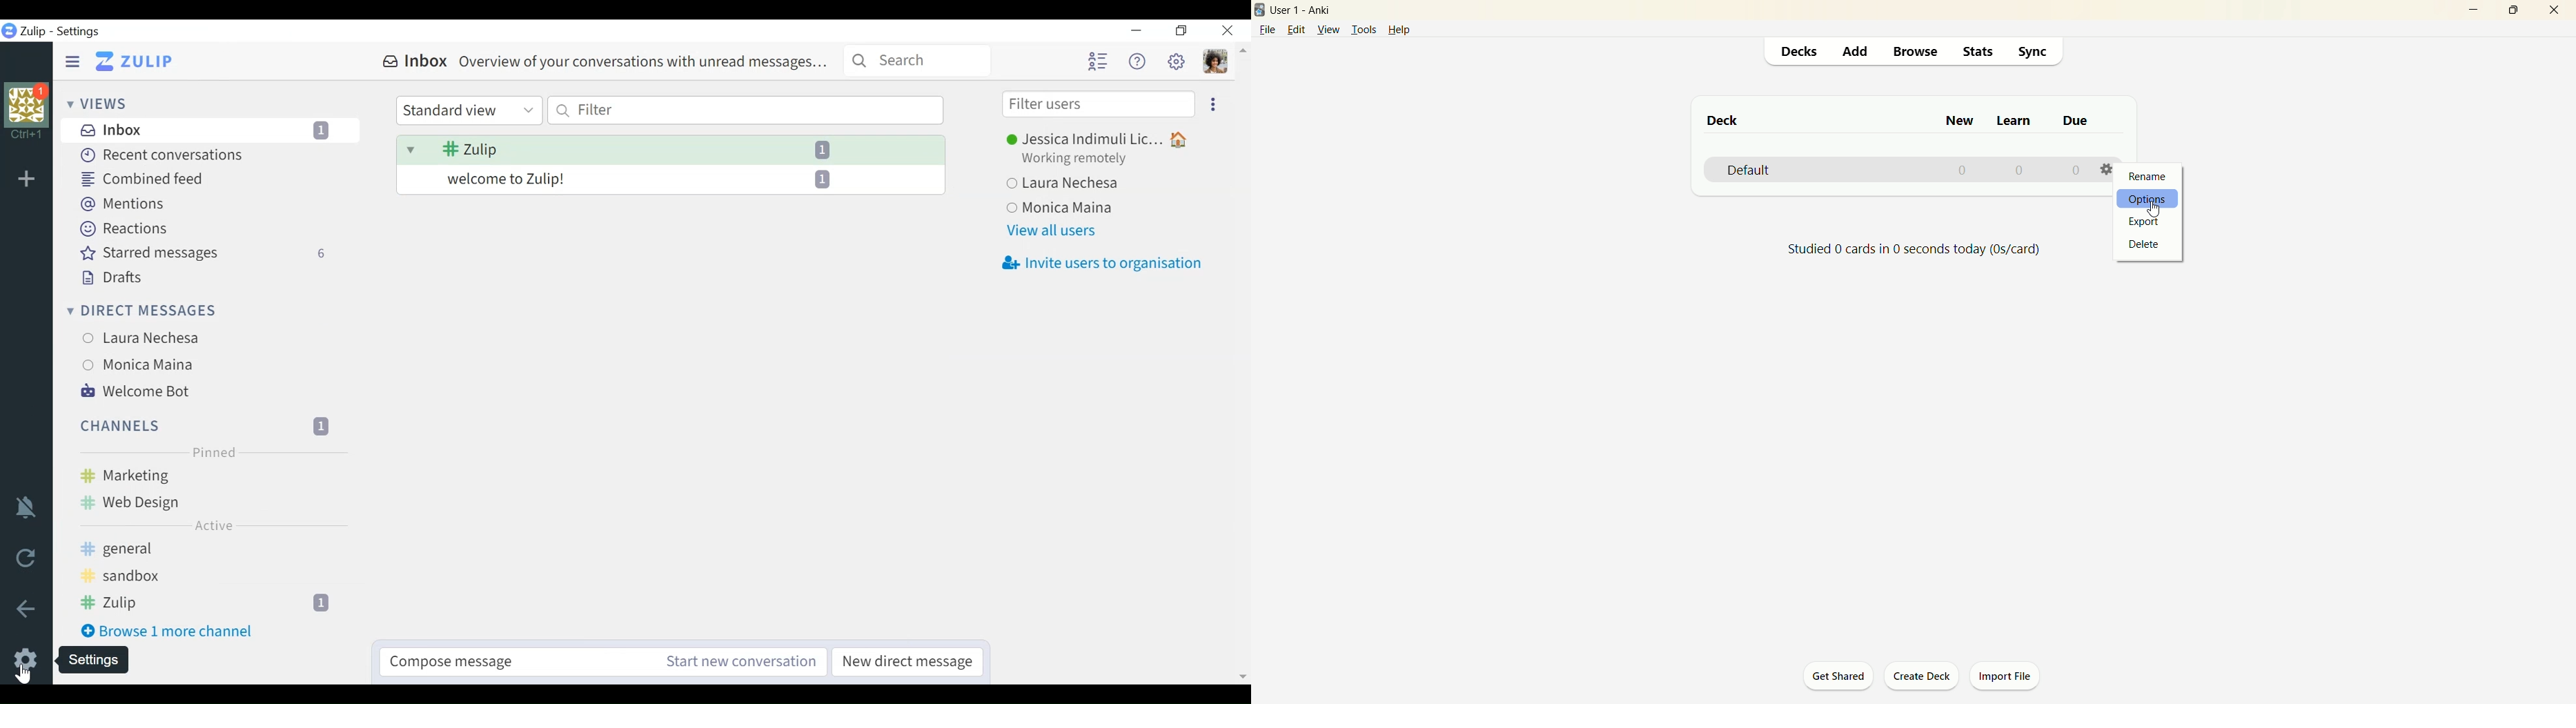  Describe the element at coordinates (1266, 30) in the screenshot. I see `file` at that location.